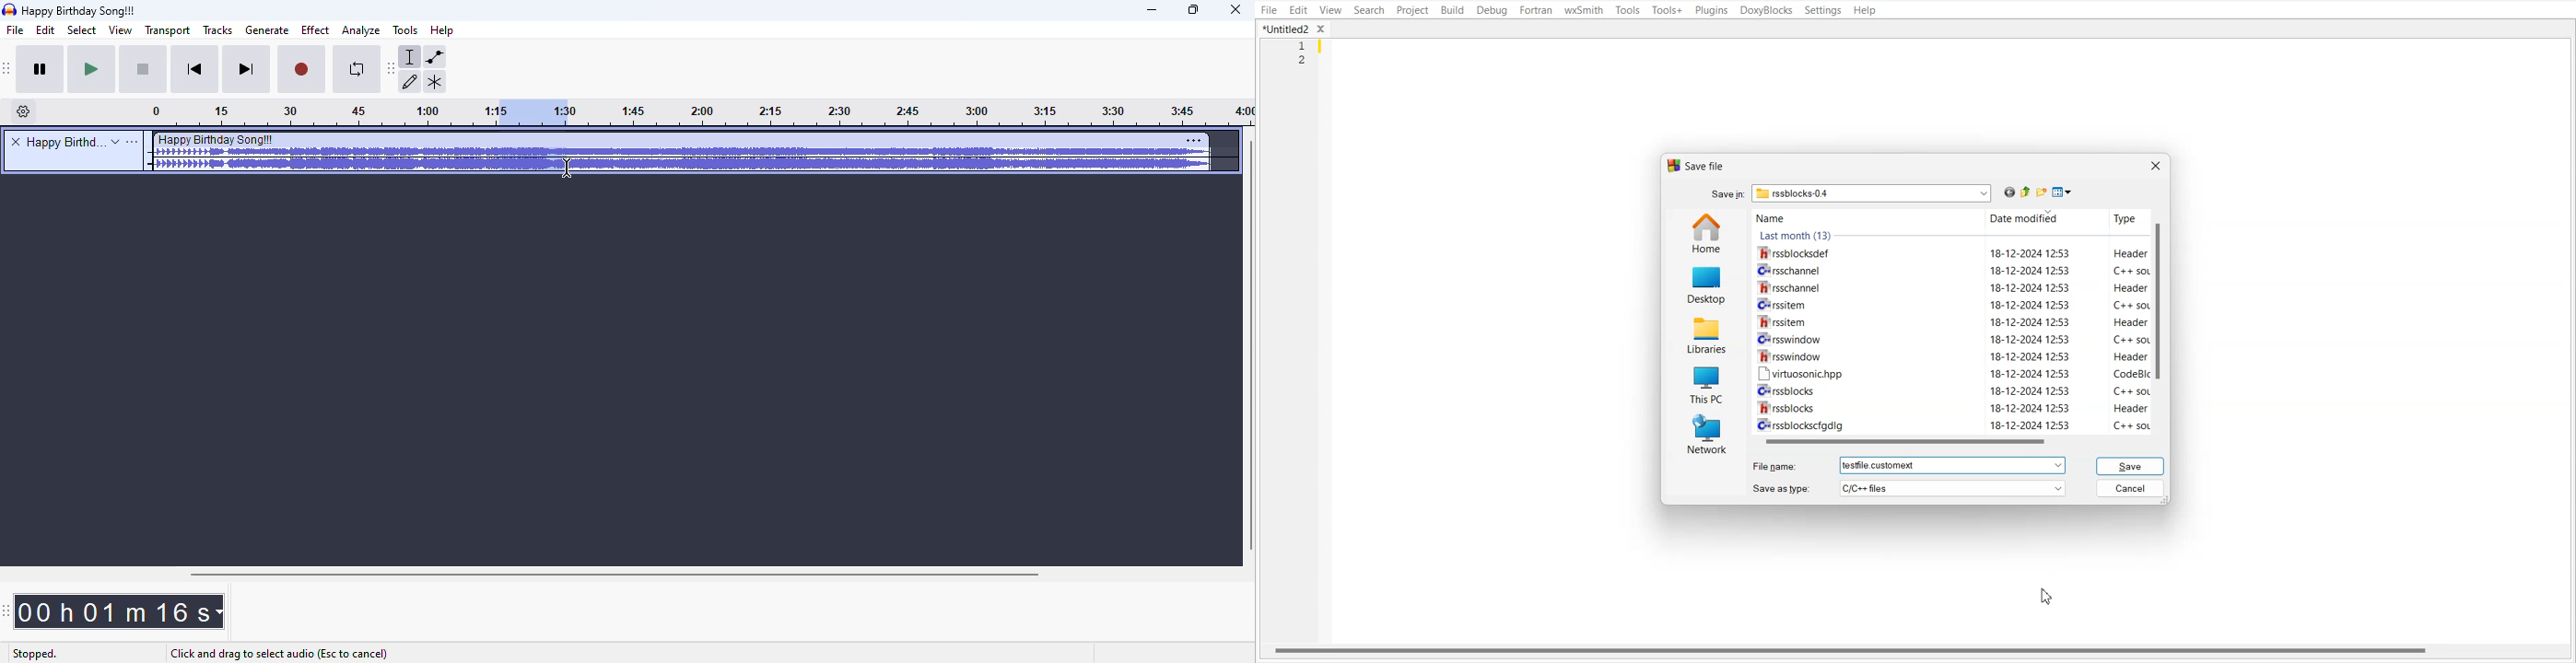  What do you see at coordinates (1667, 10) in the screenshot?
I see `Tools+` at bounding box center [1667, 10].